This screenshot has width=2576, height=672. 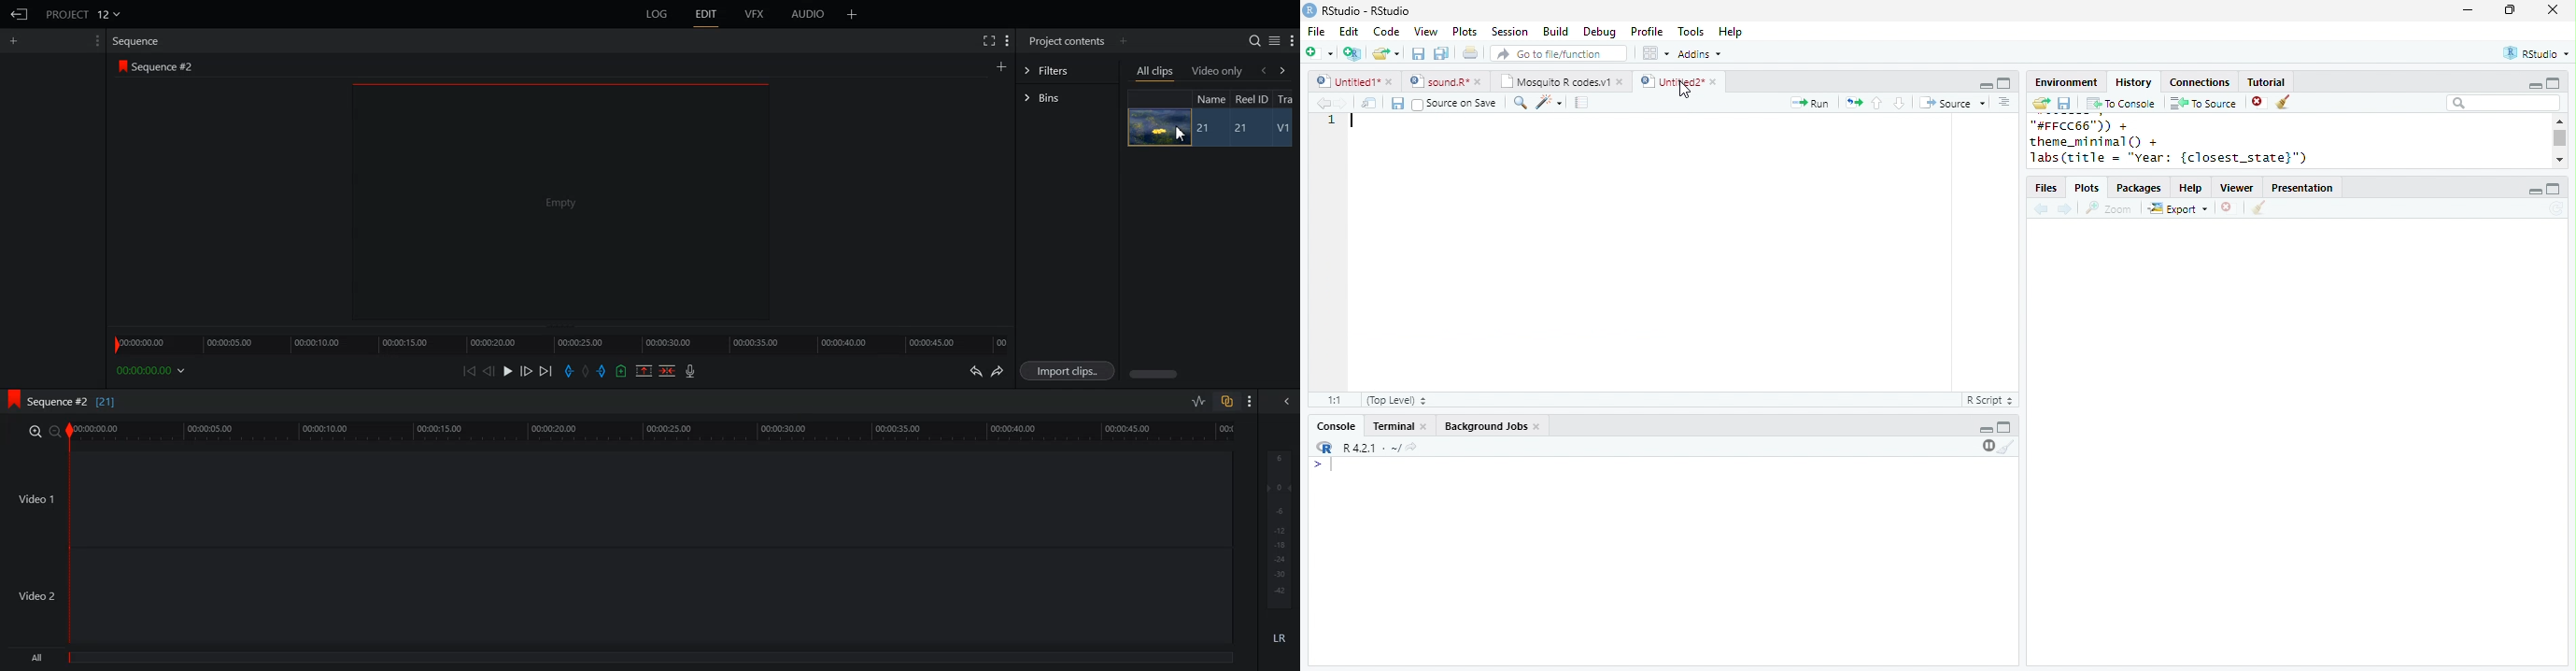 I want to click on VFX, so click(x=755, y=14).